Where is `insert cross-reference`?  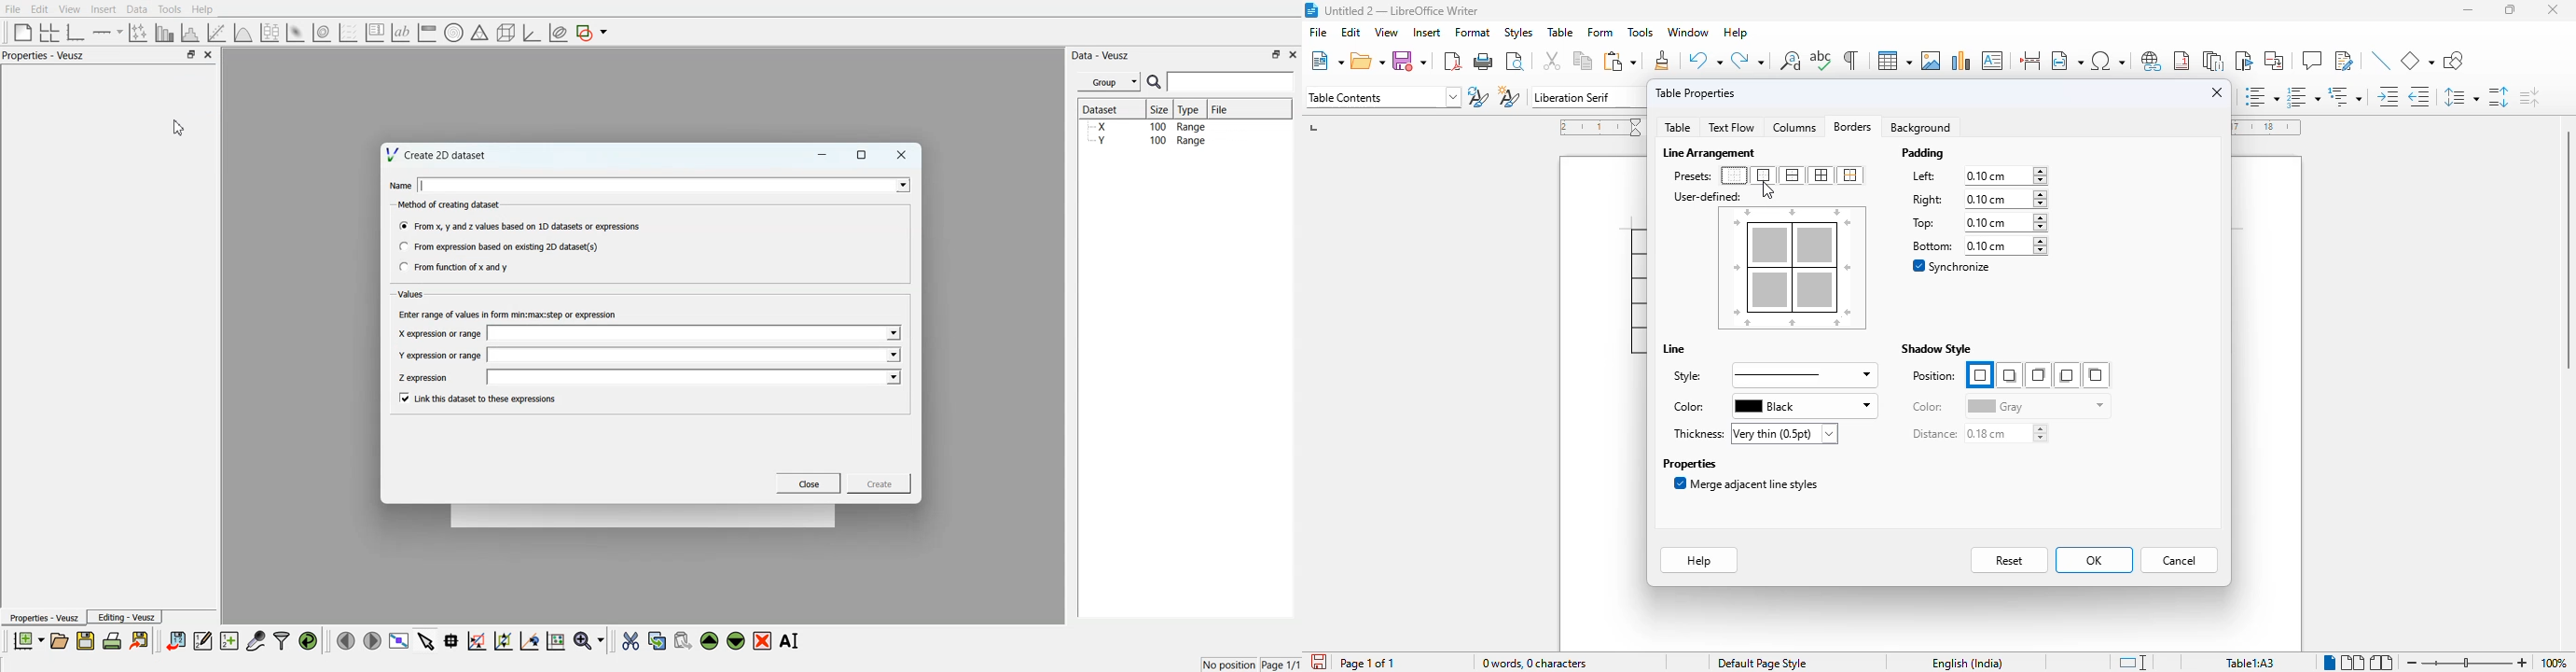
insert cross-reference is located at coordinates (2274, 60).